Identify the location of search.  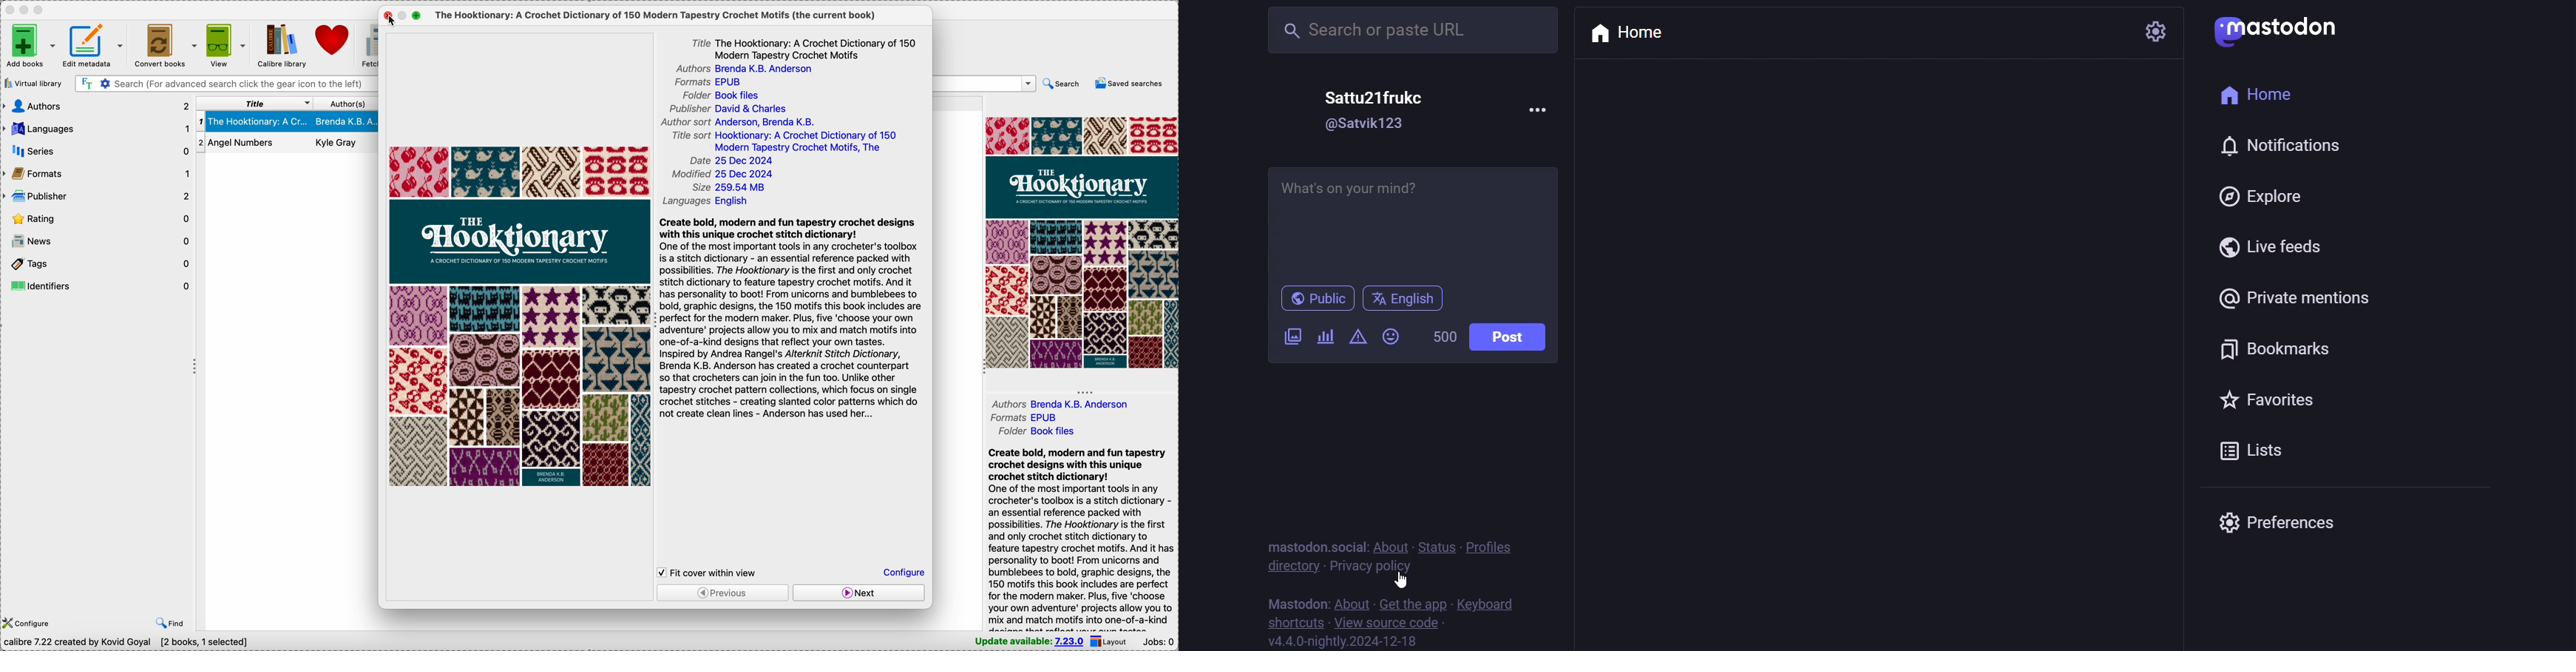
(1063, 84).